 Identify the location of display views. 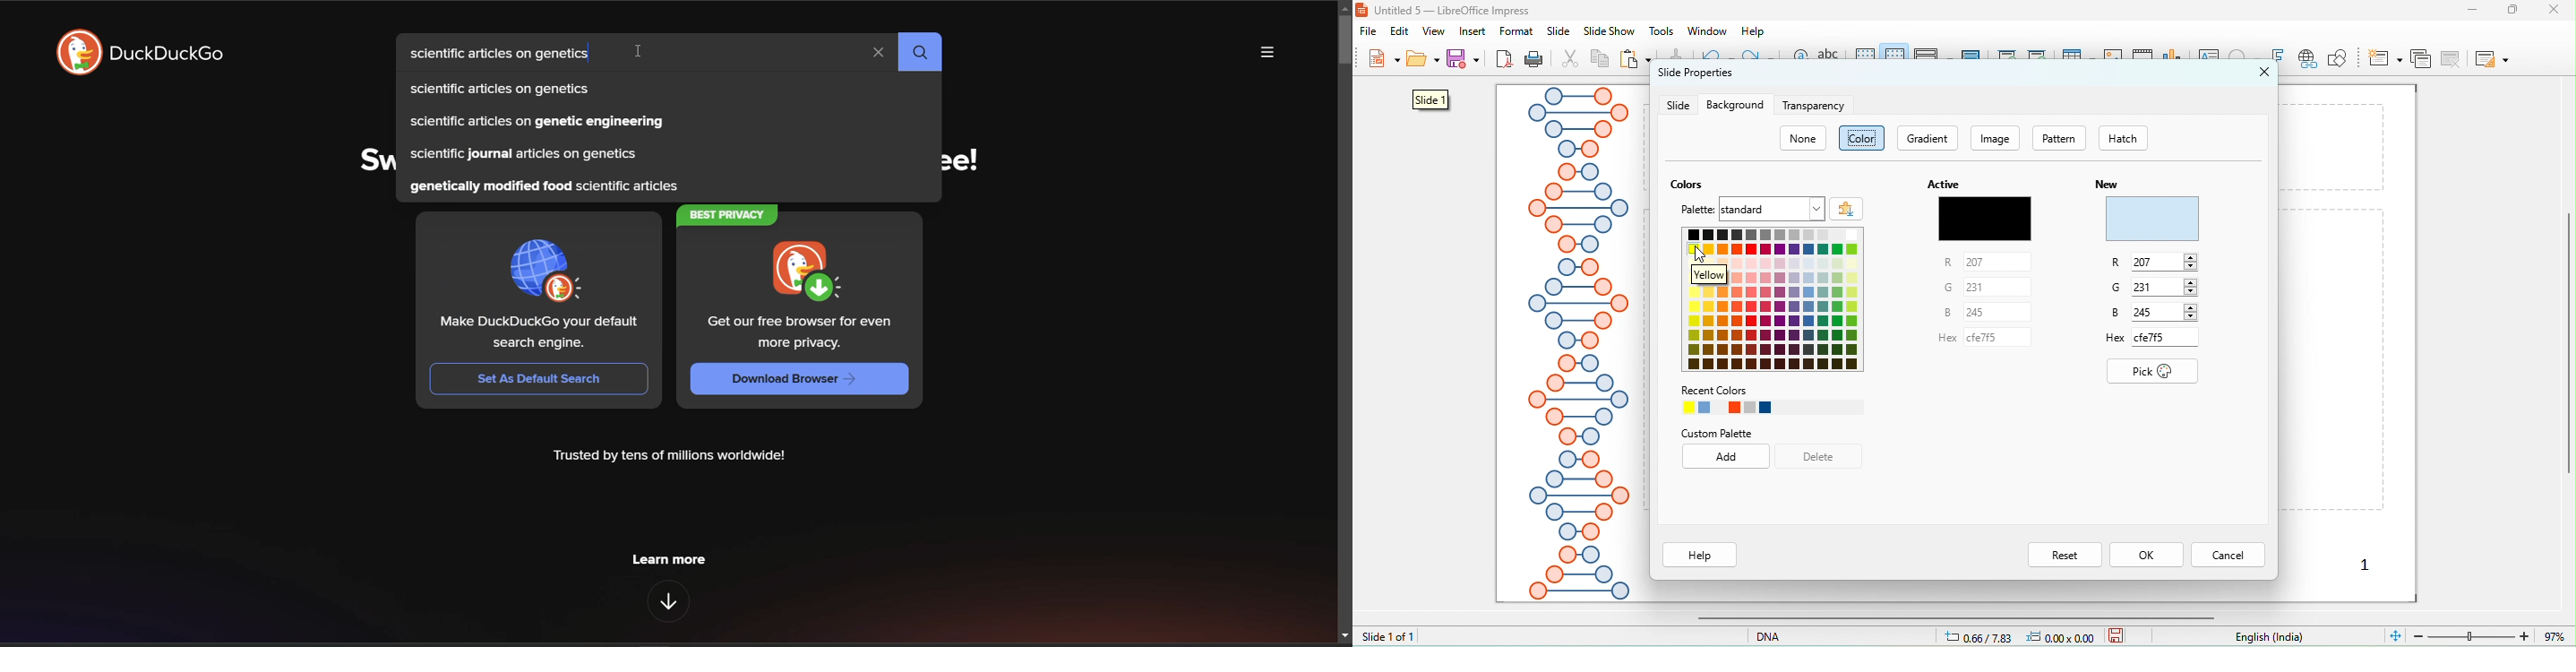
(1934, 57).